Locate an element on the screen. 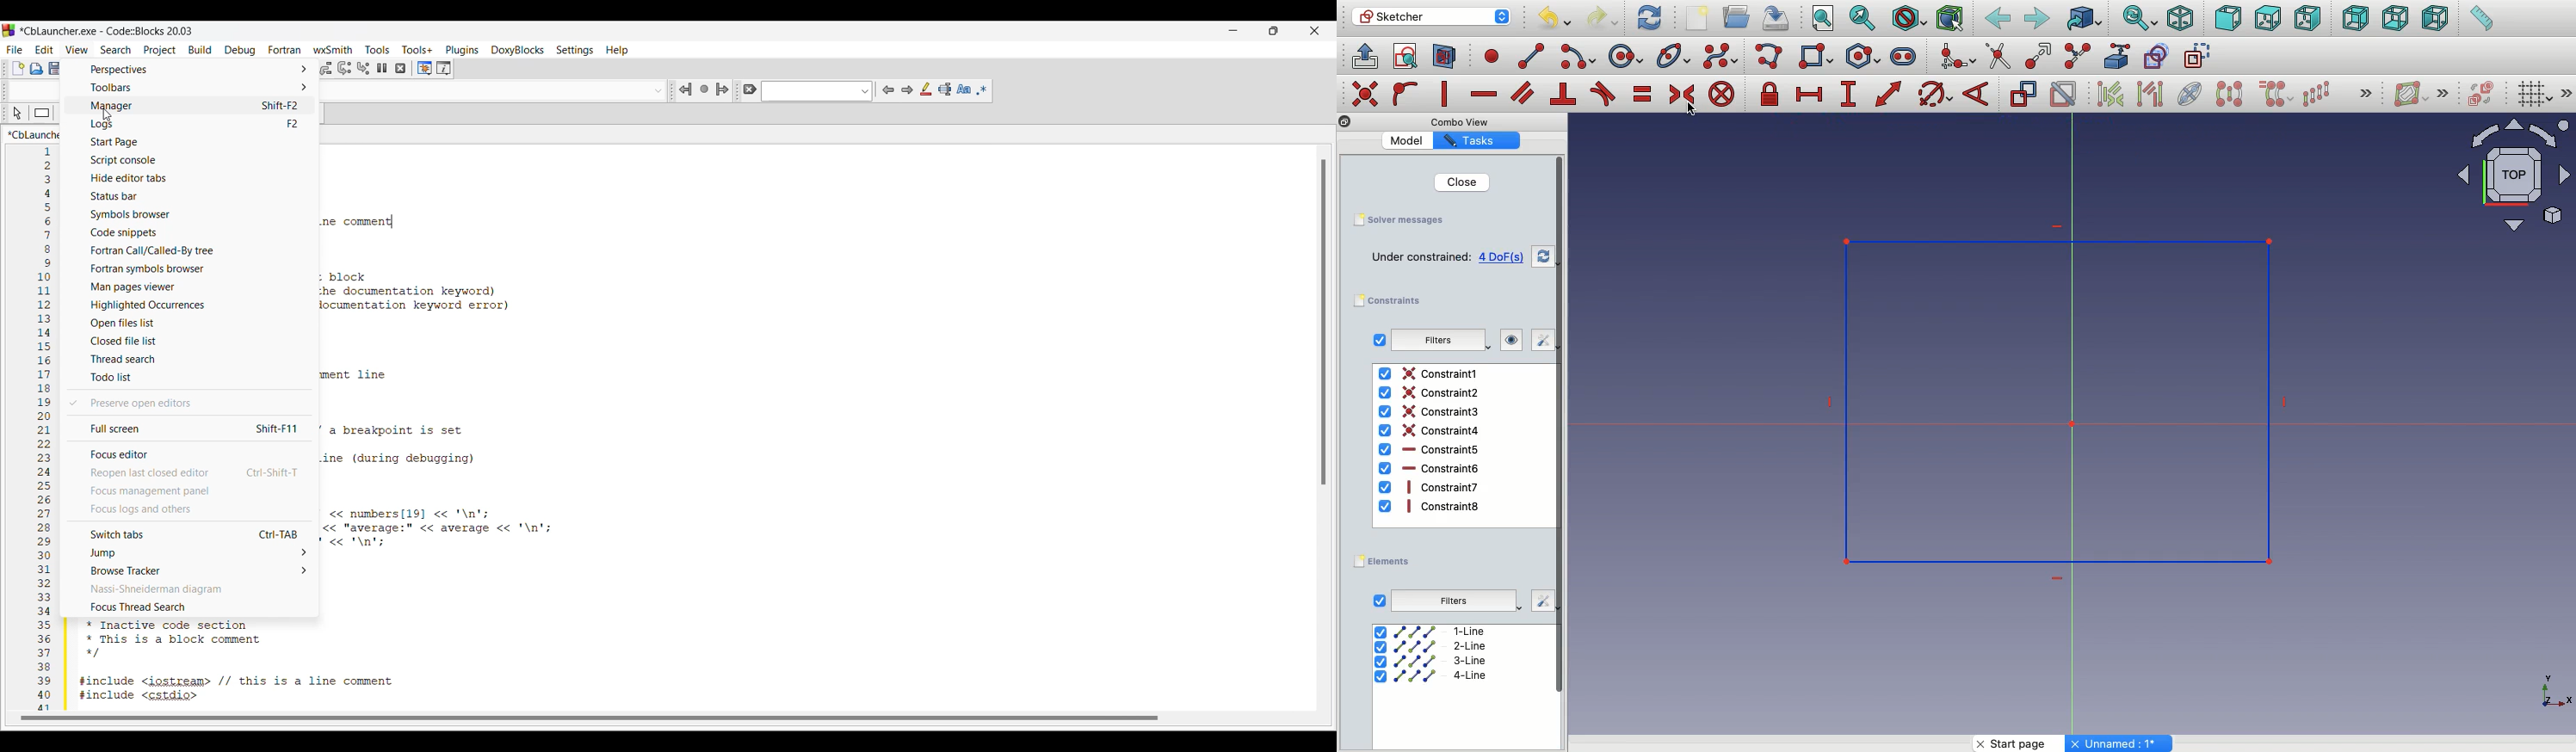  File menu is located at coordinates (15, 50).